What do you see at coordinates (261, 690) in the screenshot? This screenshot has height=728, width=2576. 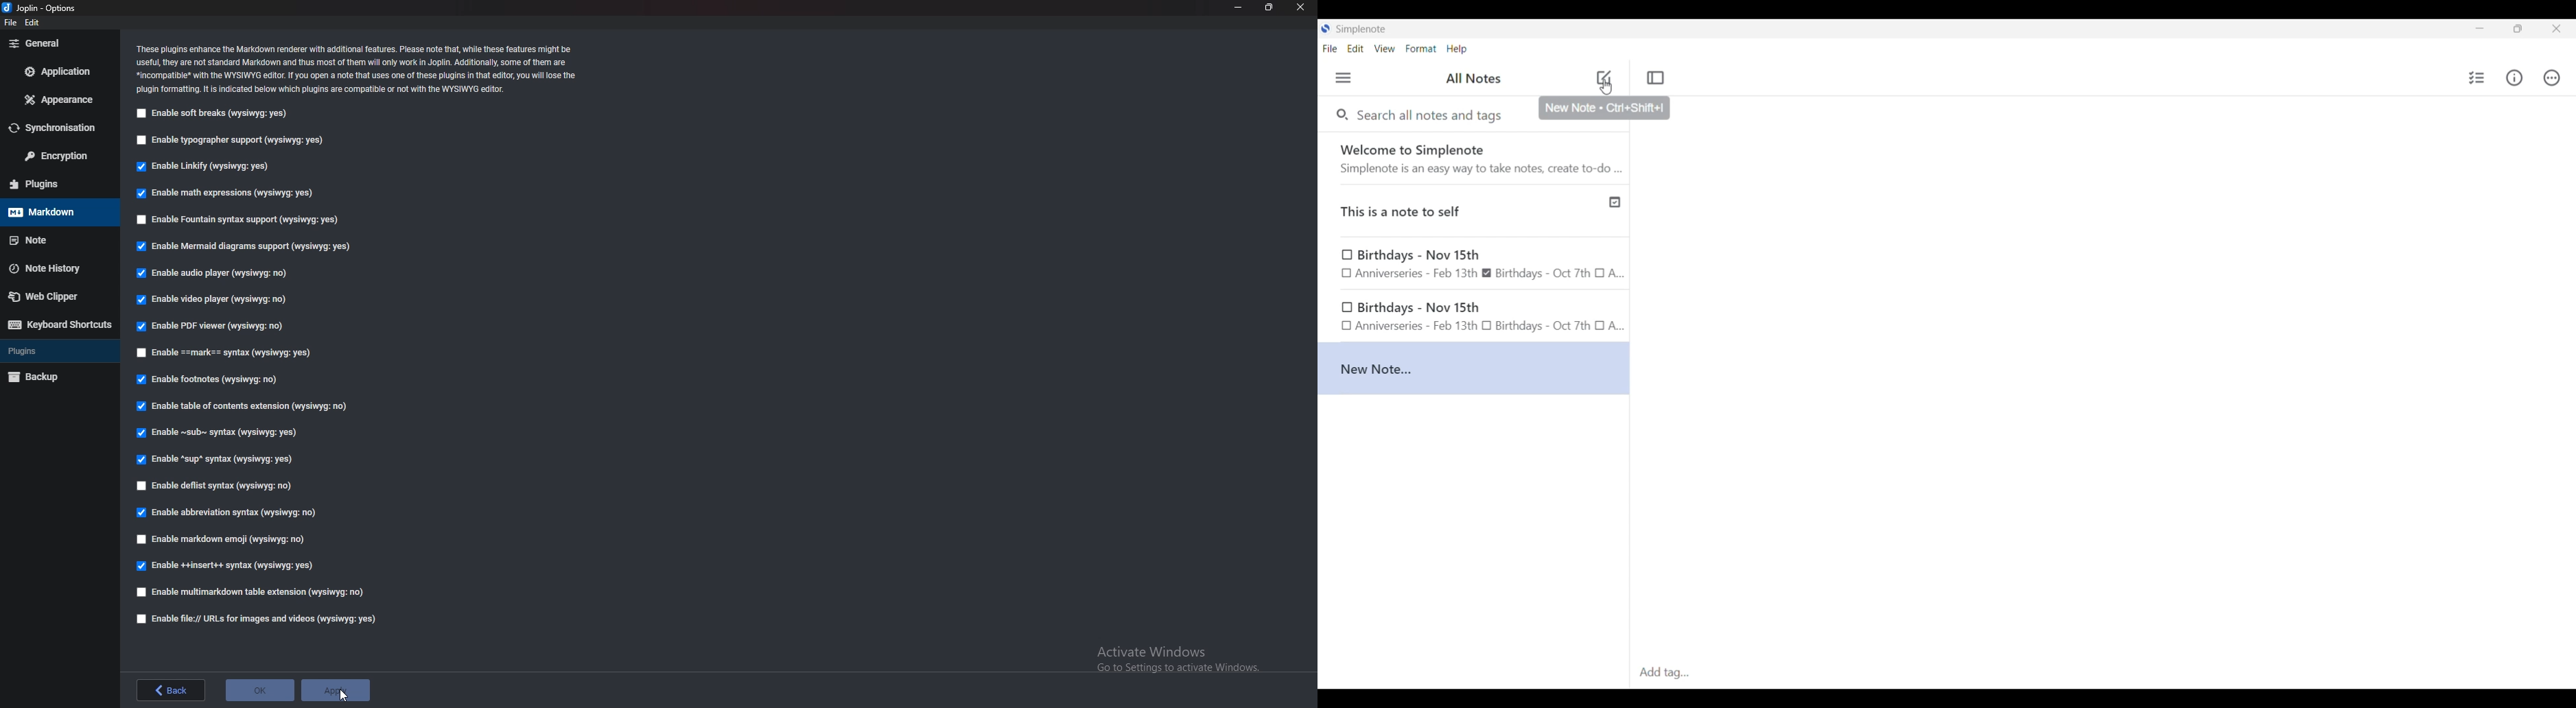 I see `ok` at bounding box center [261, 690].